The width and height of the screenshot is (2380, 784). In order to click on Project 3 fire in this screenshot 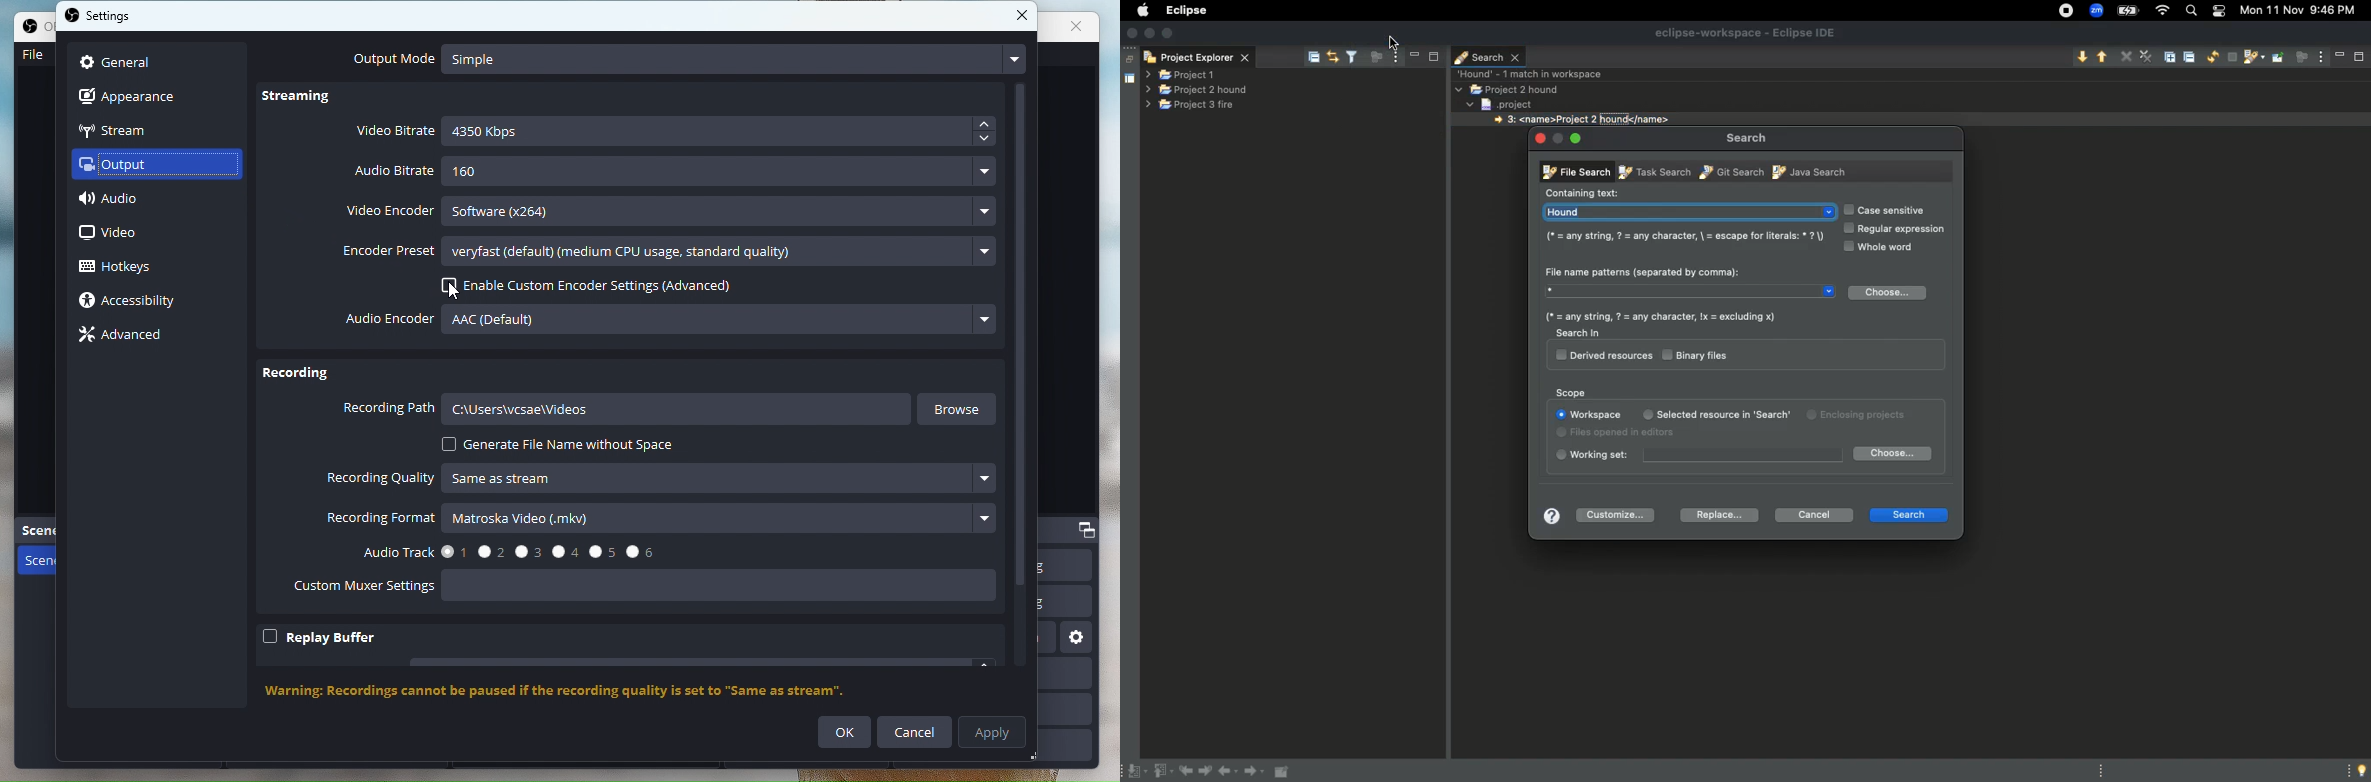, I will do `click(1188, 106)`.